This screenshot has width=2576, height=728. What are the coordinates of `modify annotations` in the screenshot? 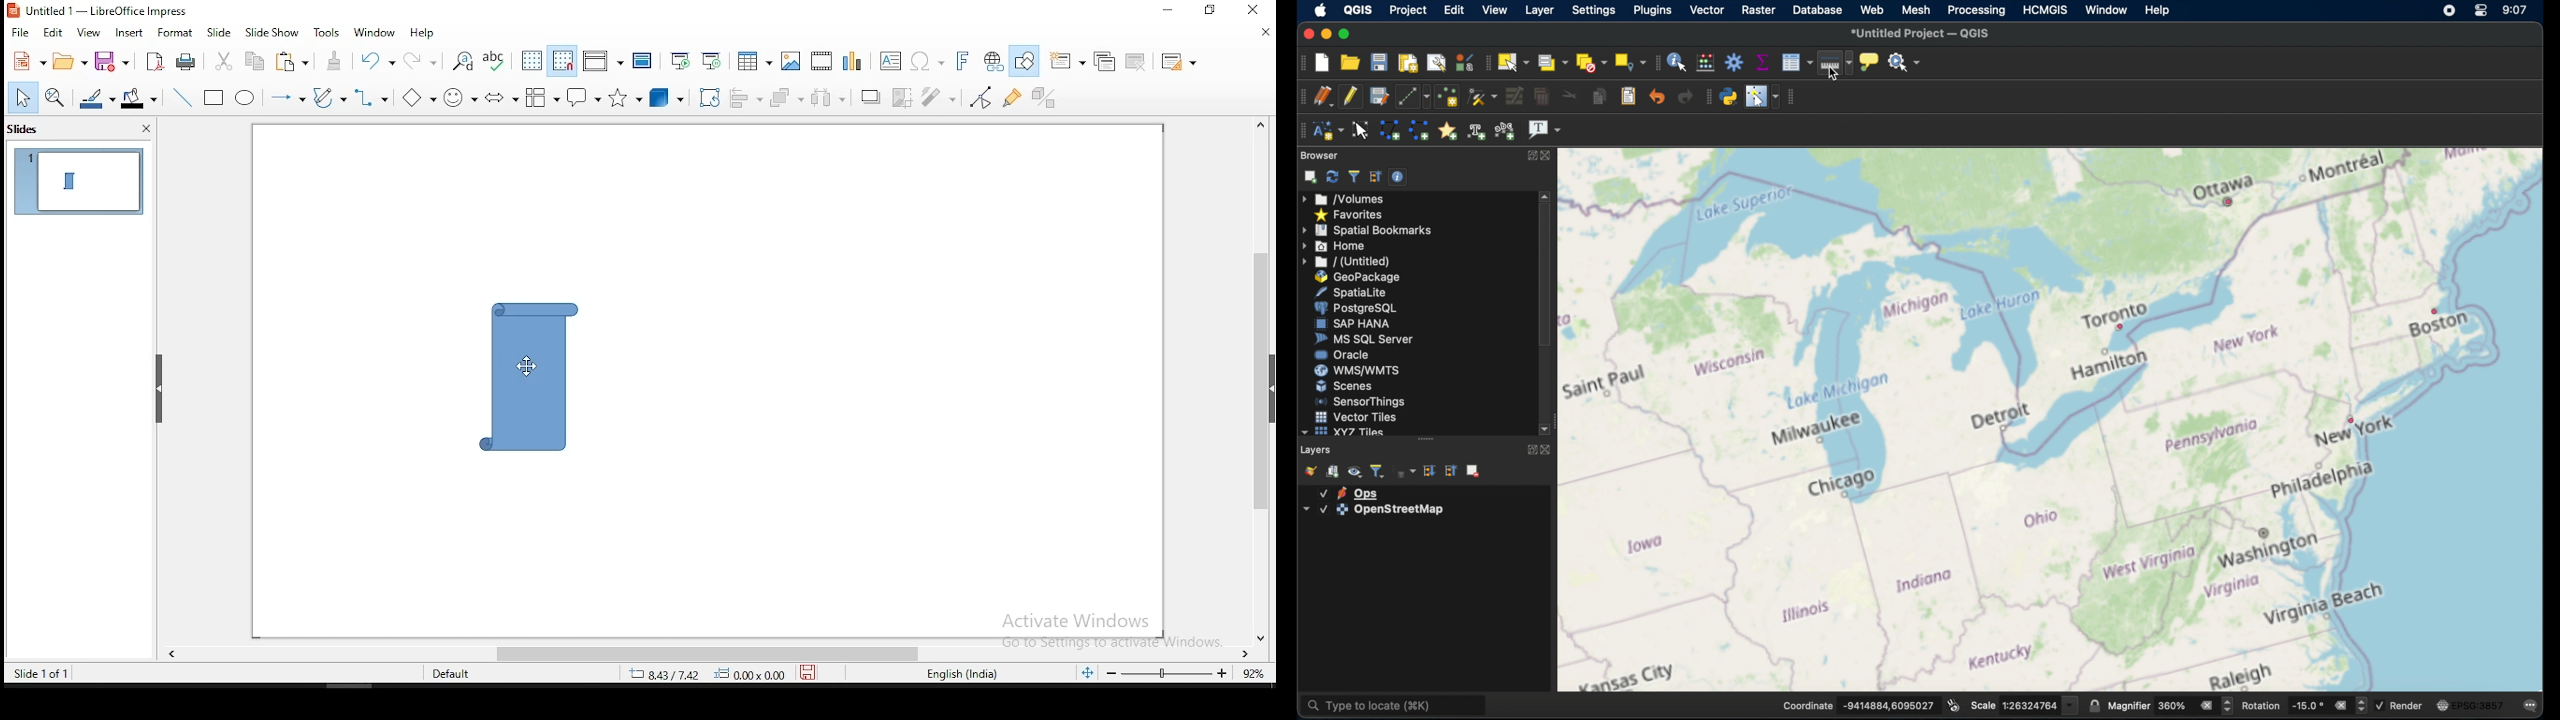 It's located at (1361, 129).